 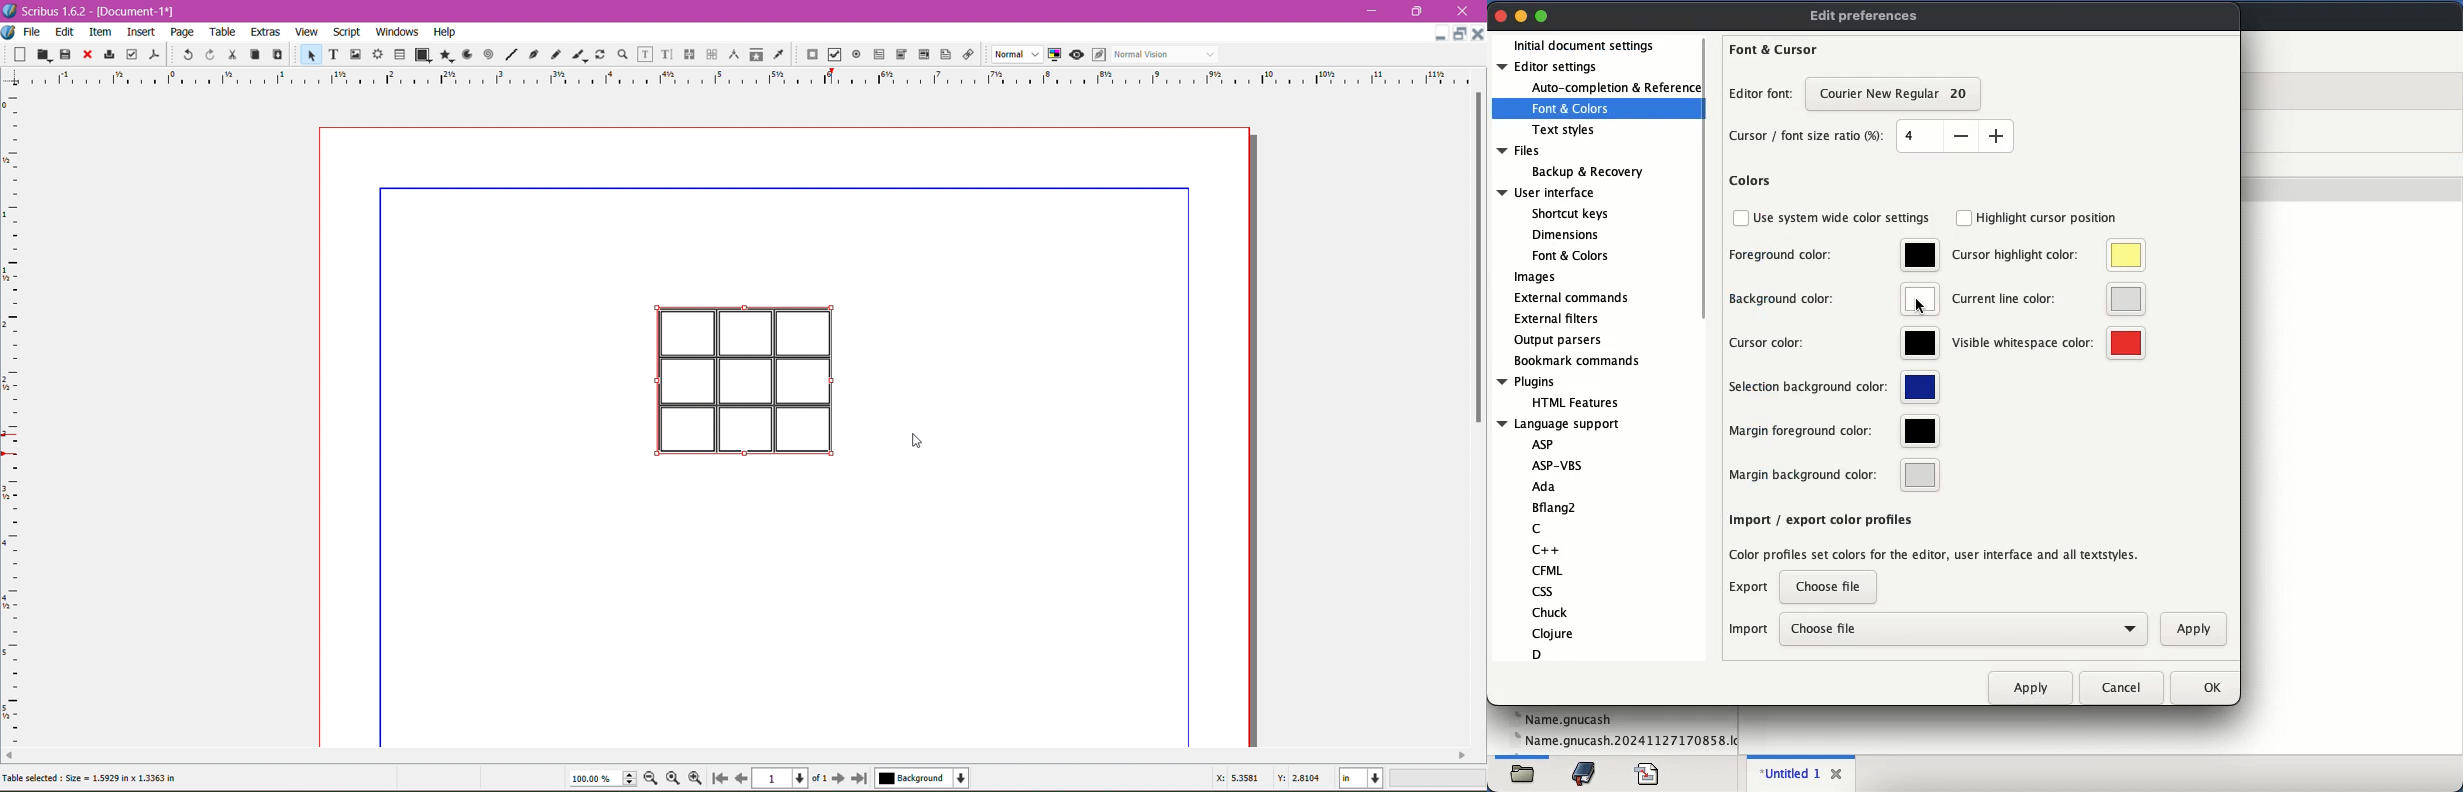 What do you see at coordinates (377, 54) in the screenshot?
I see `Render Frame` at bounding box center [377, 54].